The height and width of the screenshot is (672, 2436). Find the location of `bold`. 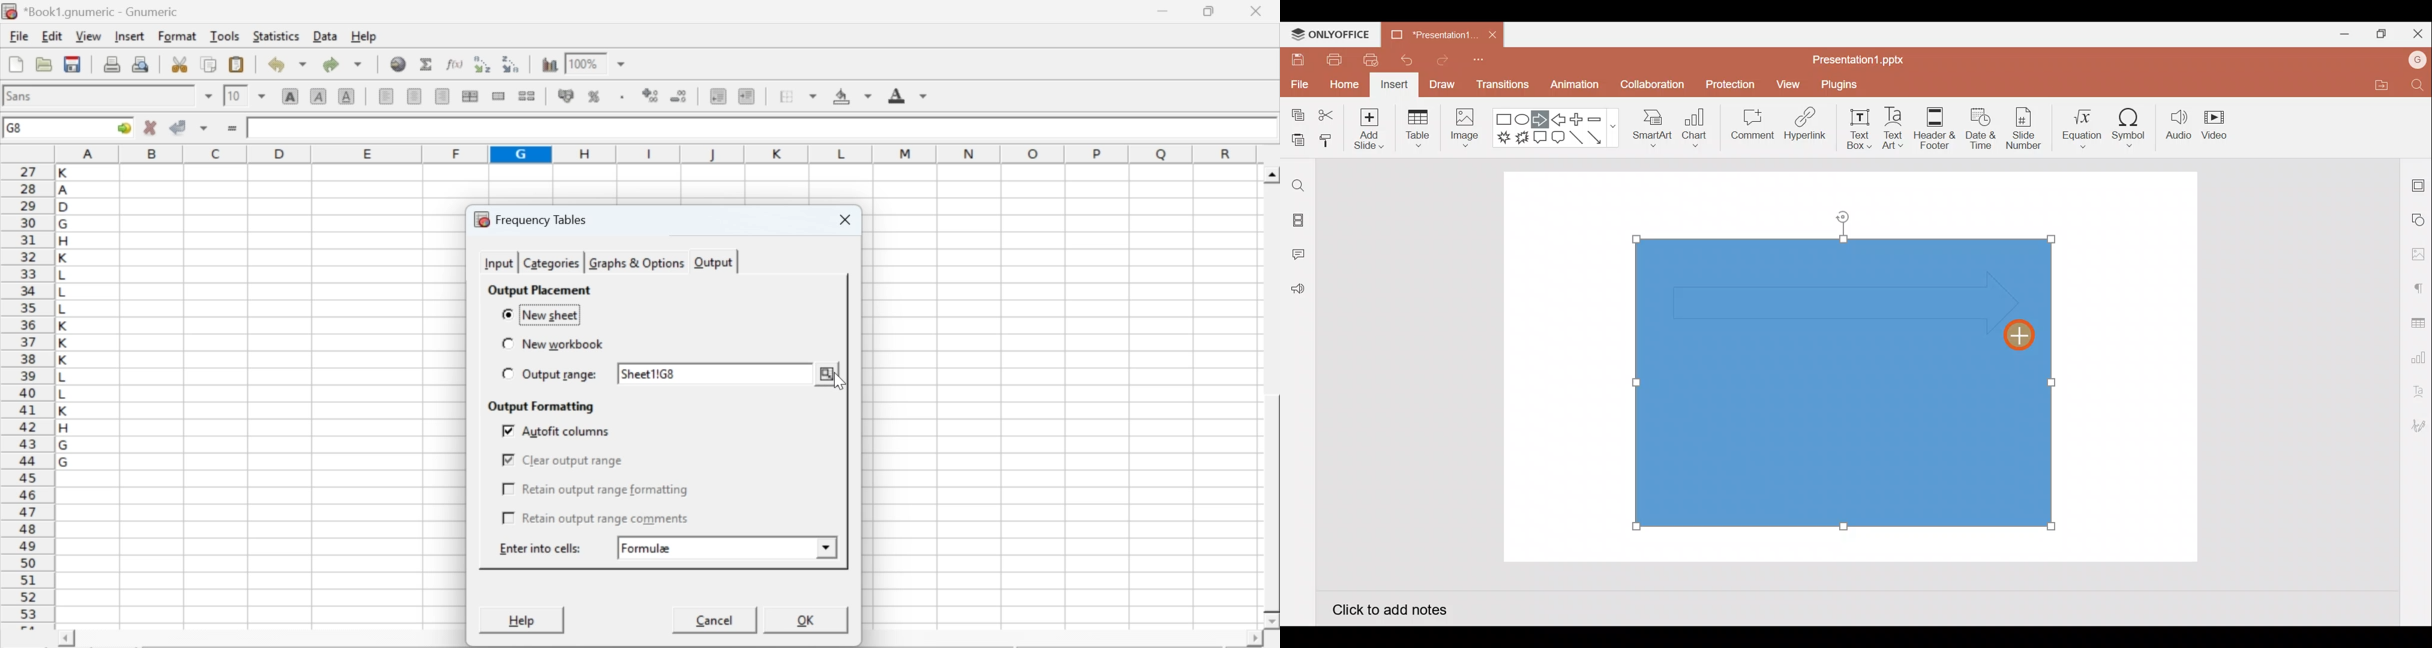

bold is located at coordinates (291, 95).